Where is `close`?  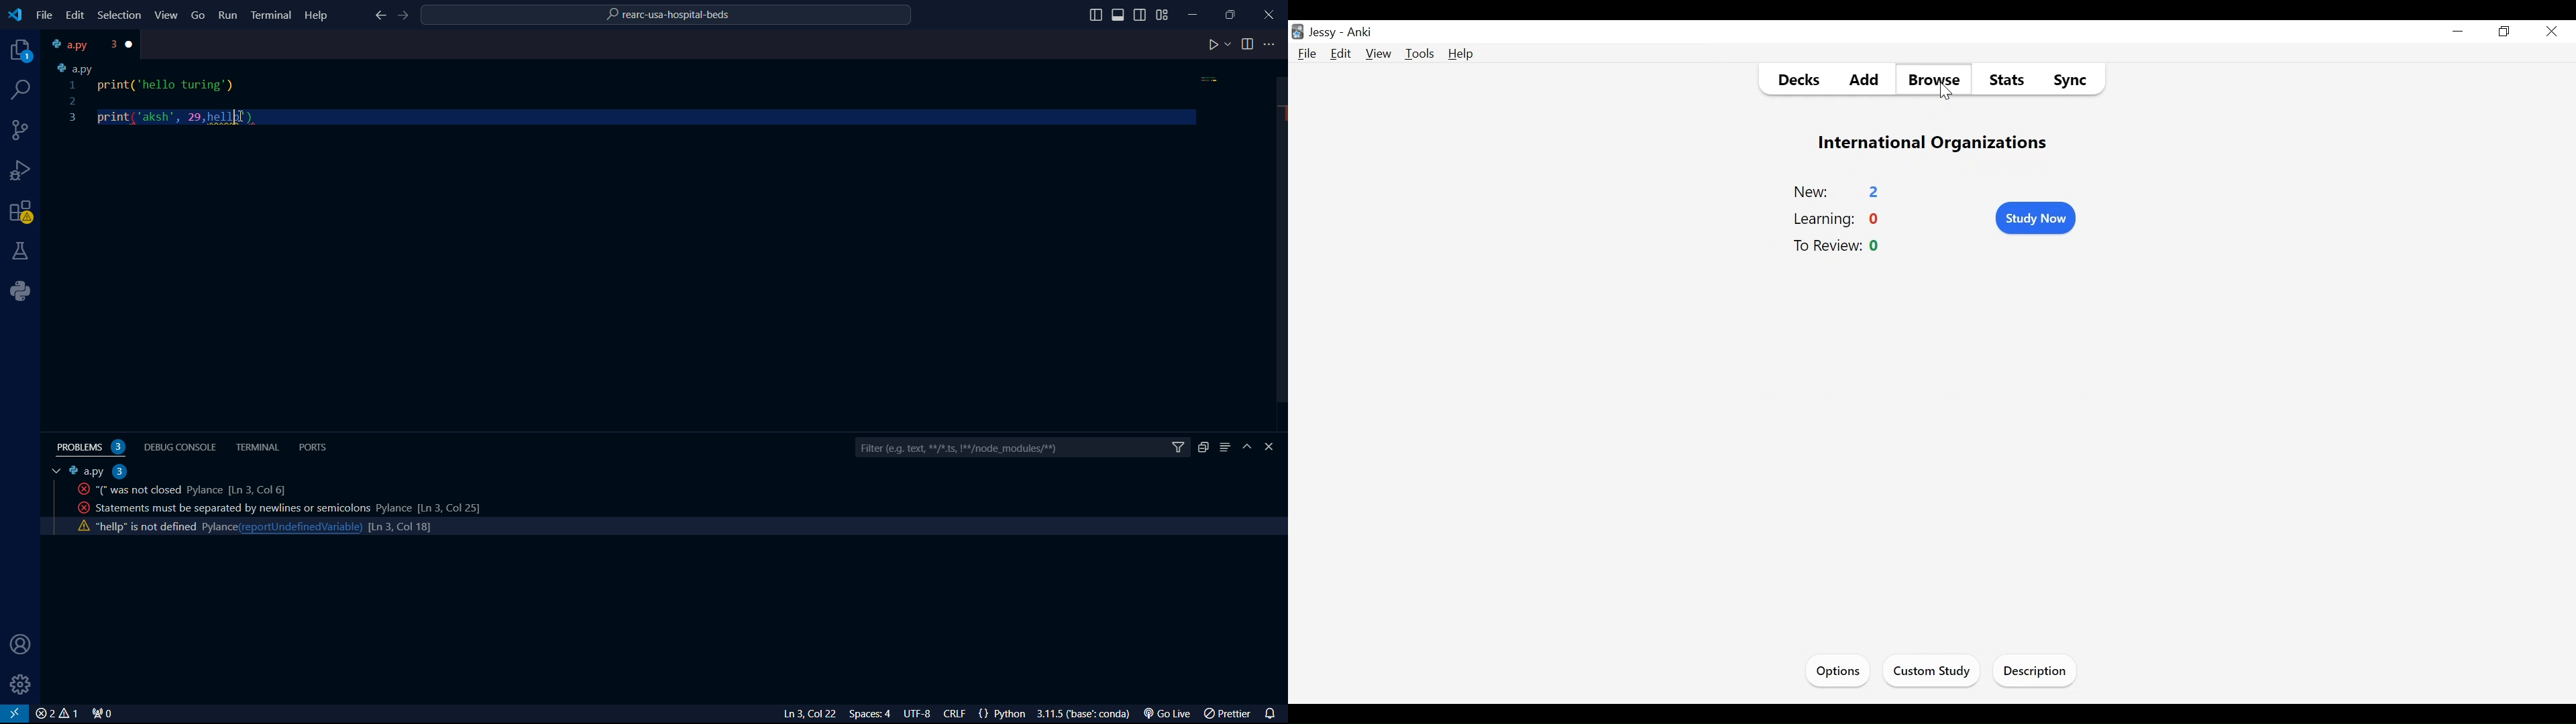 close is located at coordinates (56, 714).